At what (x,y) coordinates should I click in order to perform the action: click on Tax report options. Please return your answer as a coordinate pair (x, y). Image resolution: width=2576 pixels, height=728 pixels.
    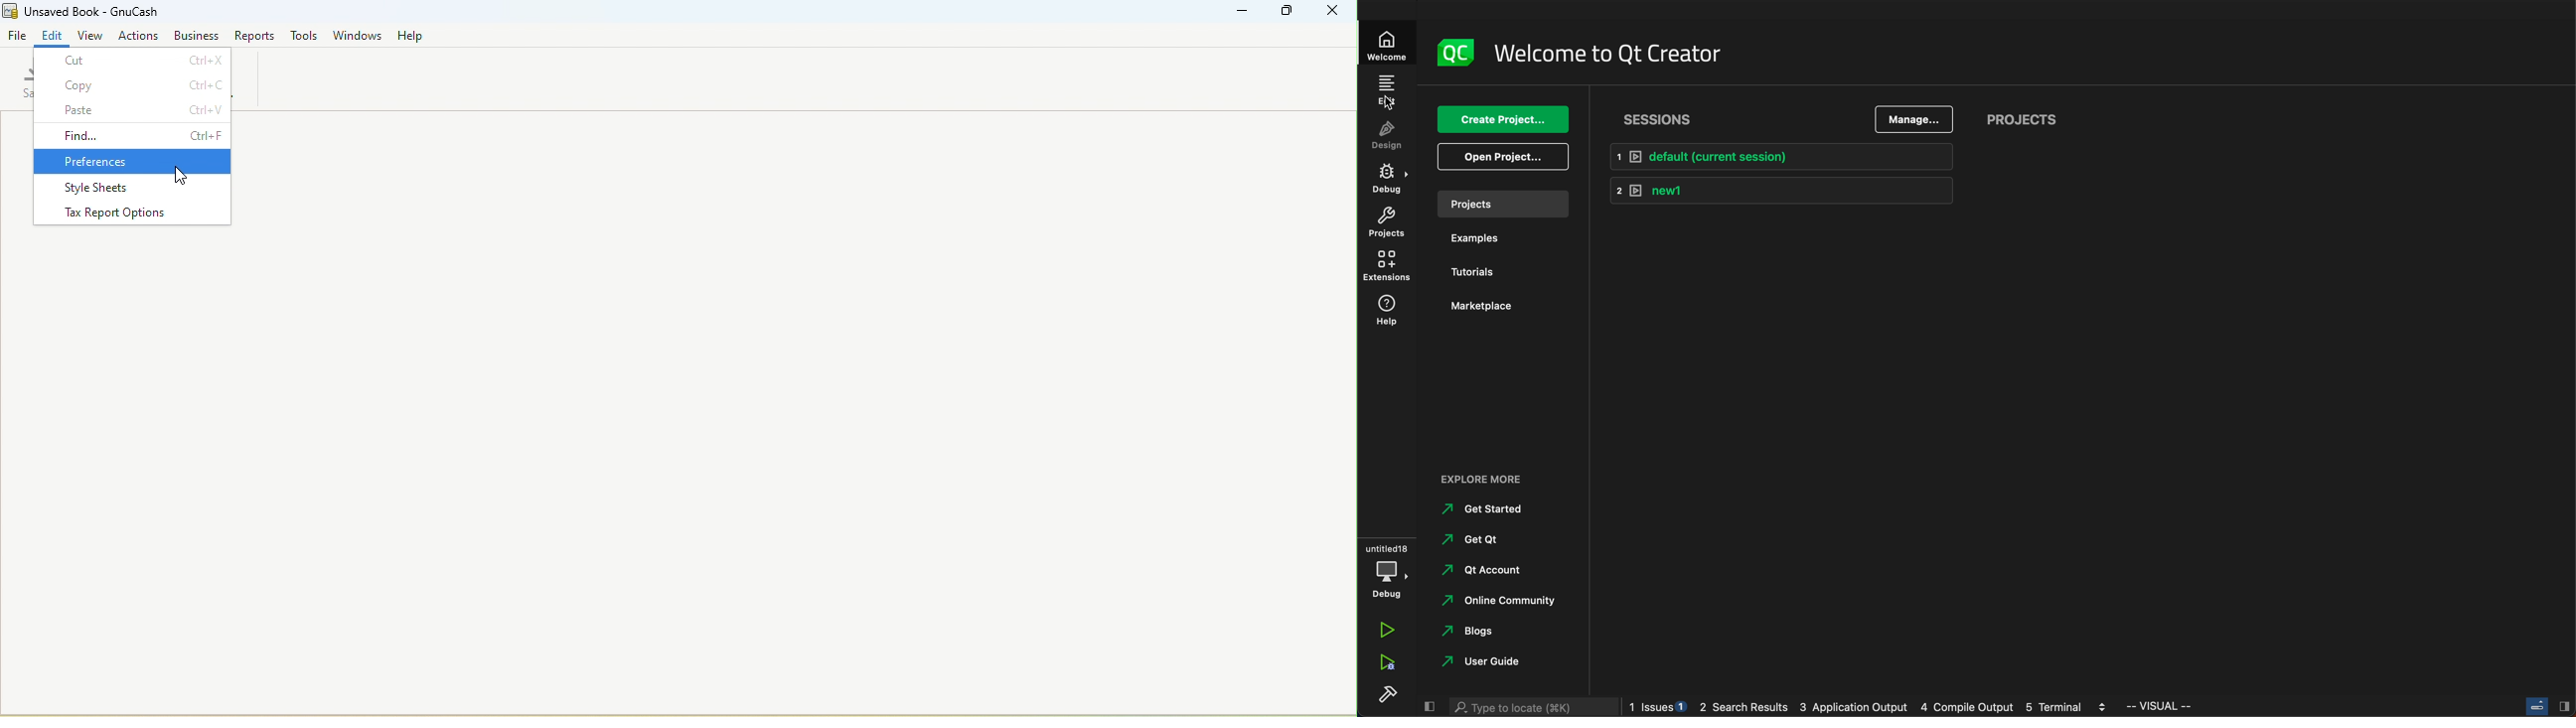
    Looking at the image, I should click on (134, 213).